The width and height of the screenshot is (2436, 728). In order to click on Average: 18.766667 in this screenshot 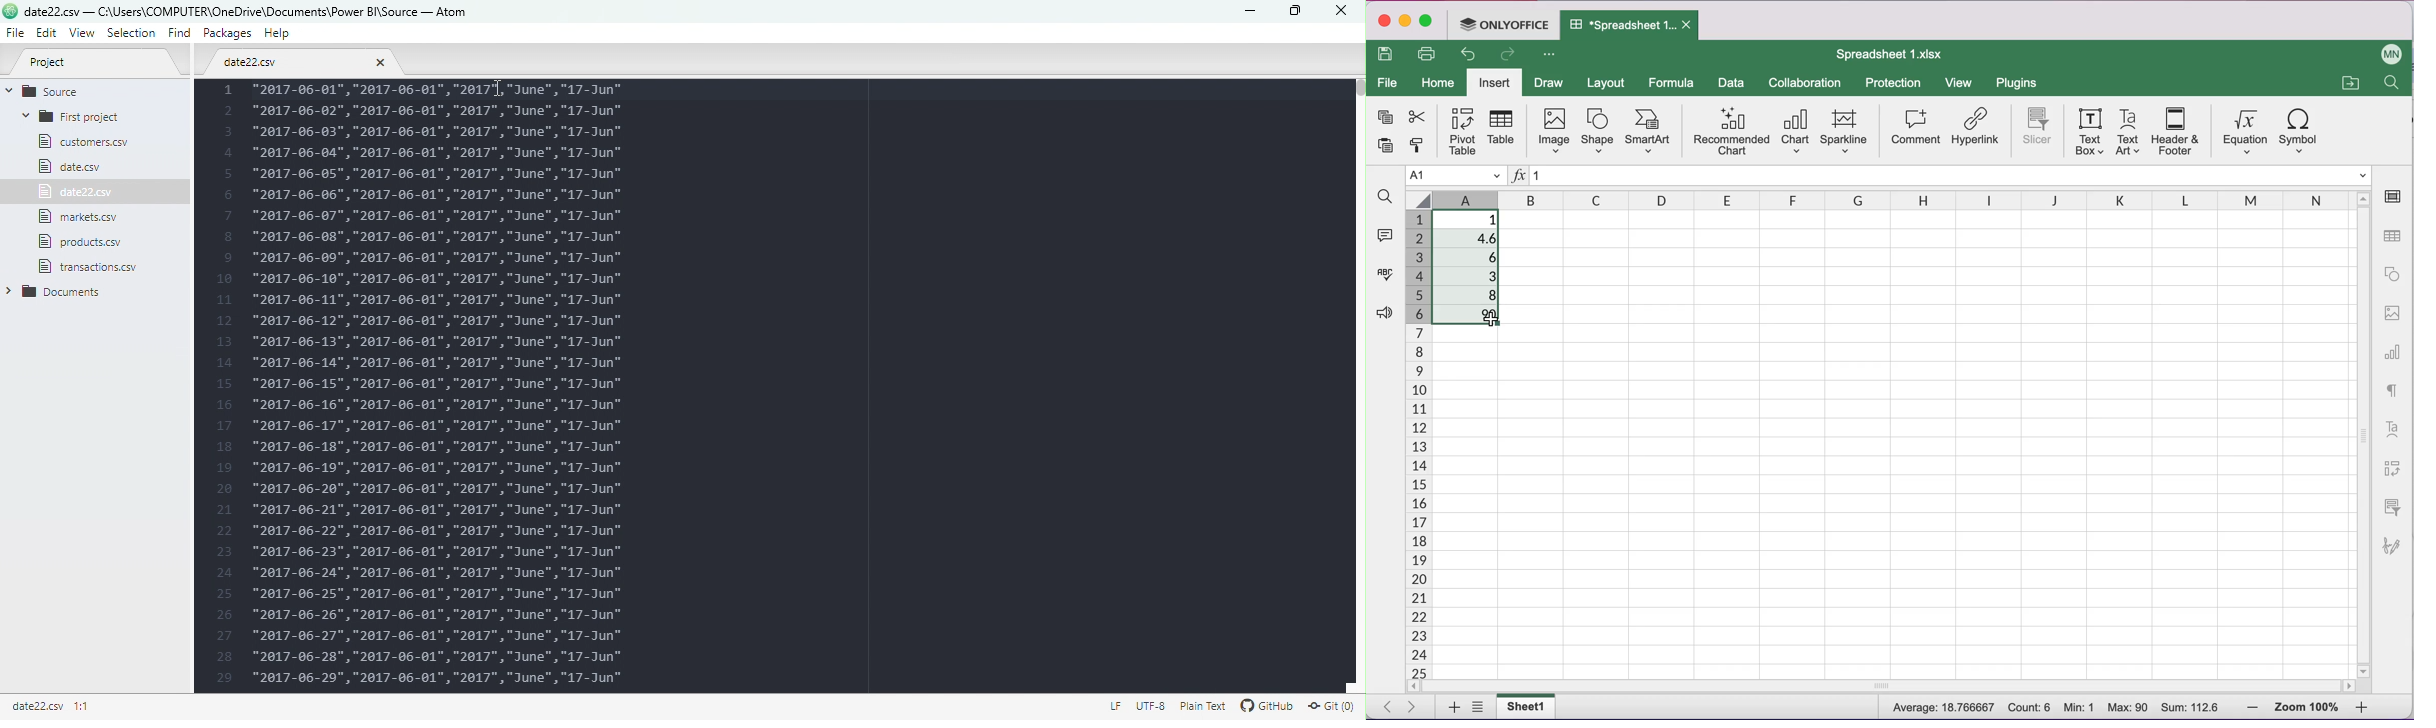, I will do `click(1939, 709)`.